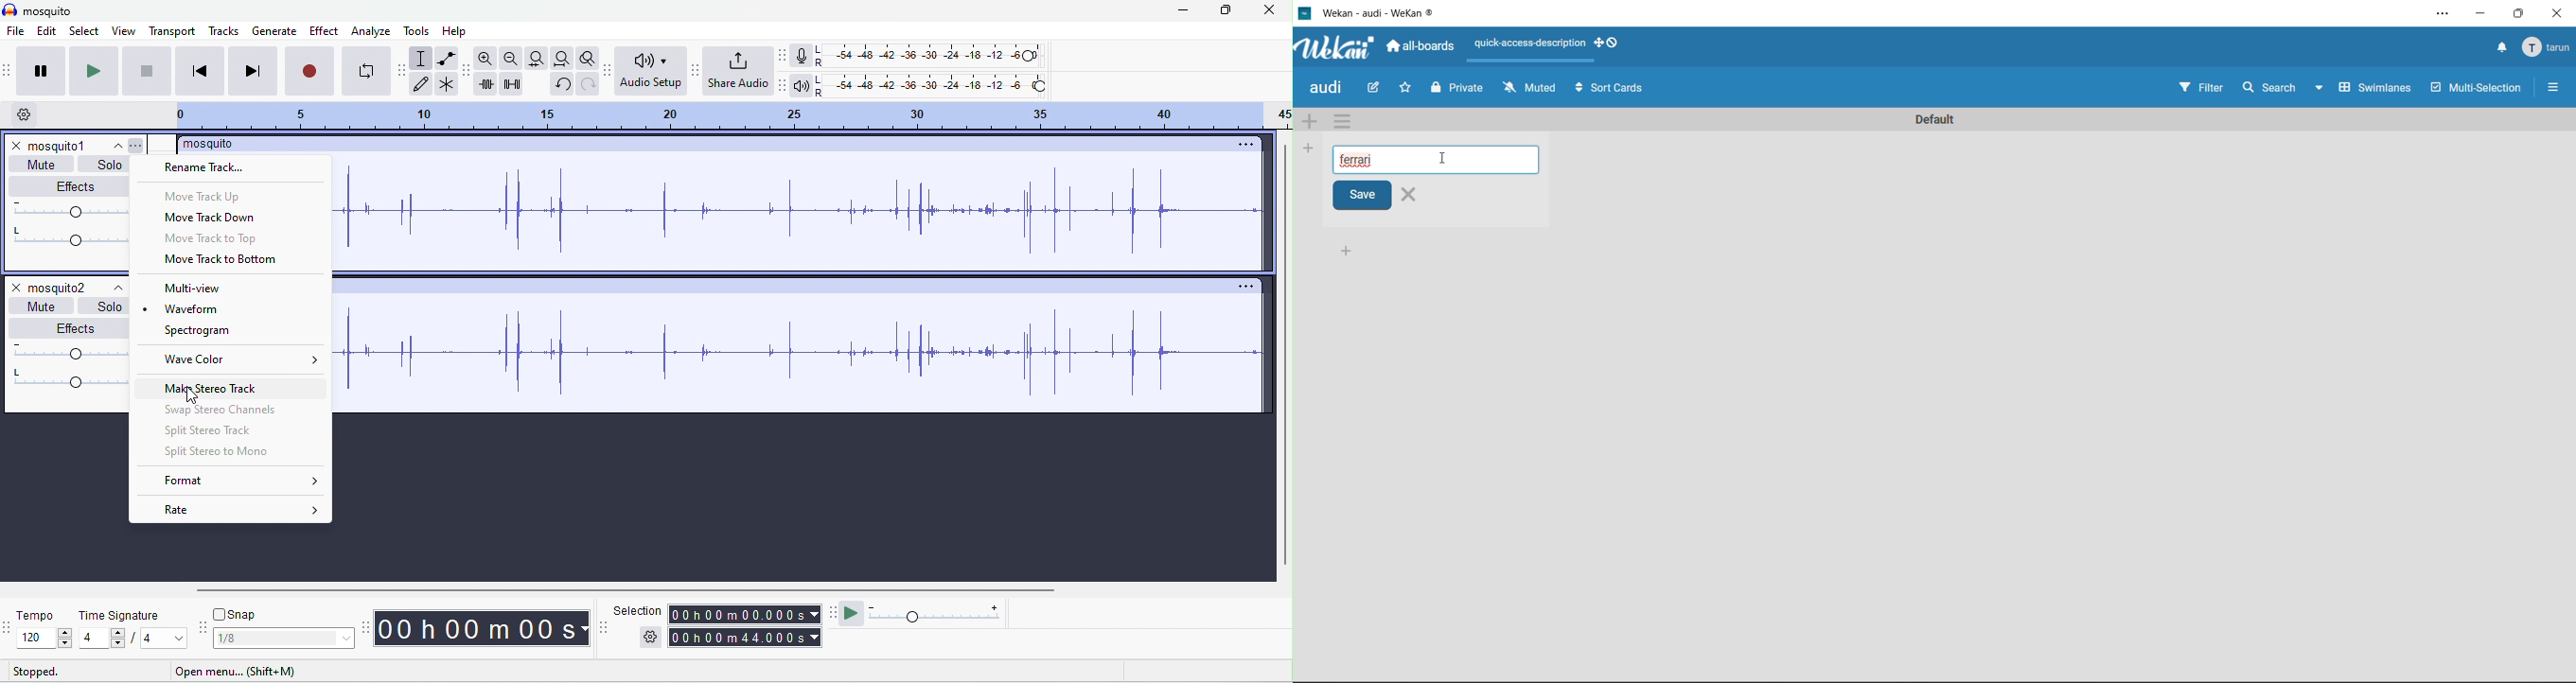  What do you see at coordinates (1577, 87) in the screenshot?
I see `Arrows` at bounding box center [1577, 87].